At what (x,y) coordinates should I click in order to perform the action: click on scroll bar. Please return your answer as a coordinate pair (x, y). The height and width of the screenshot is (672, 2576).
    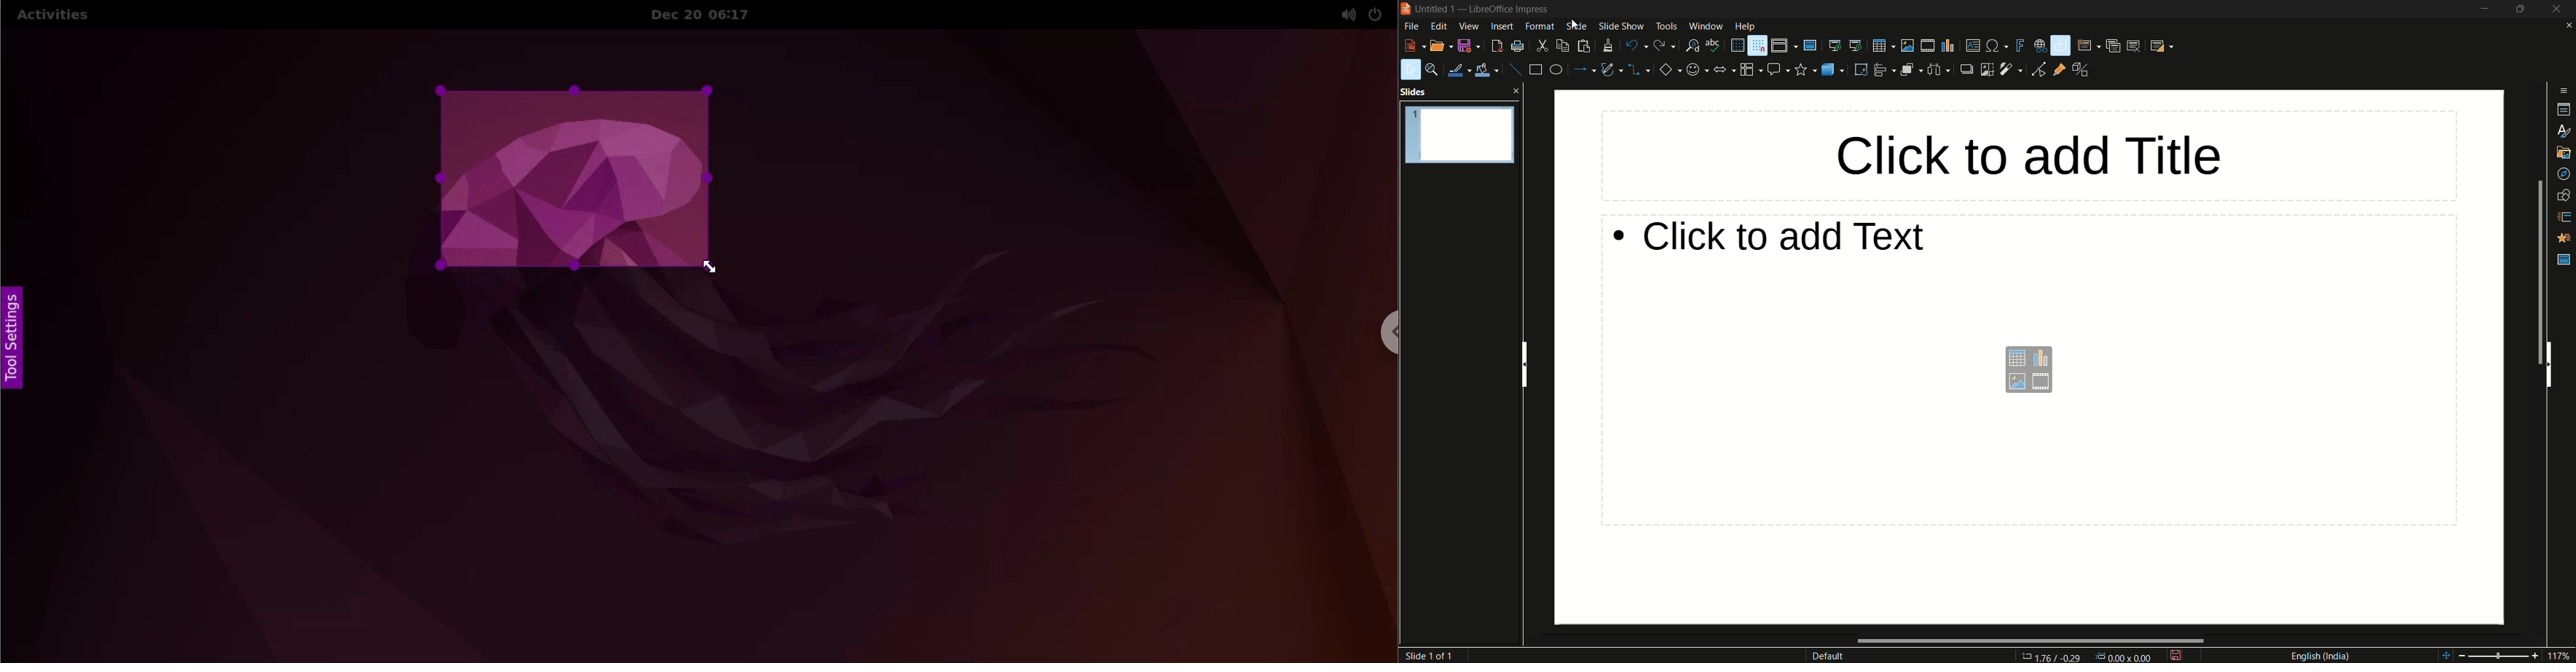
    Looking at the image, I should click on (2540, 273).